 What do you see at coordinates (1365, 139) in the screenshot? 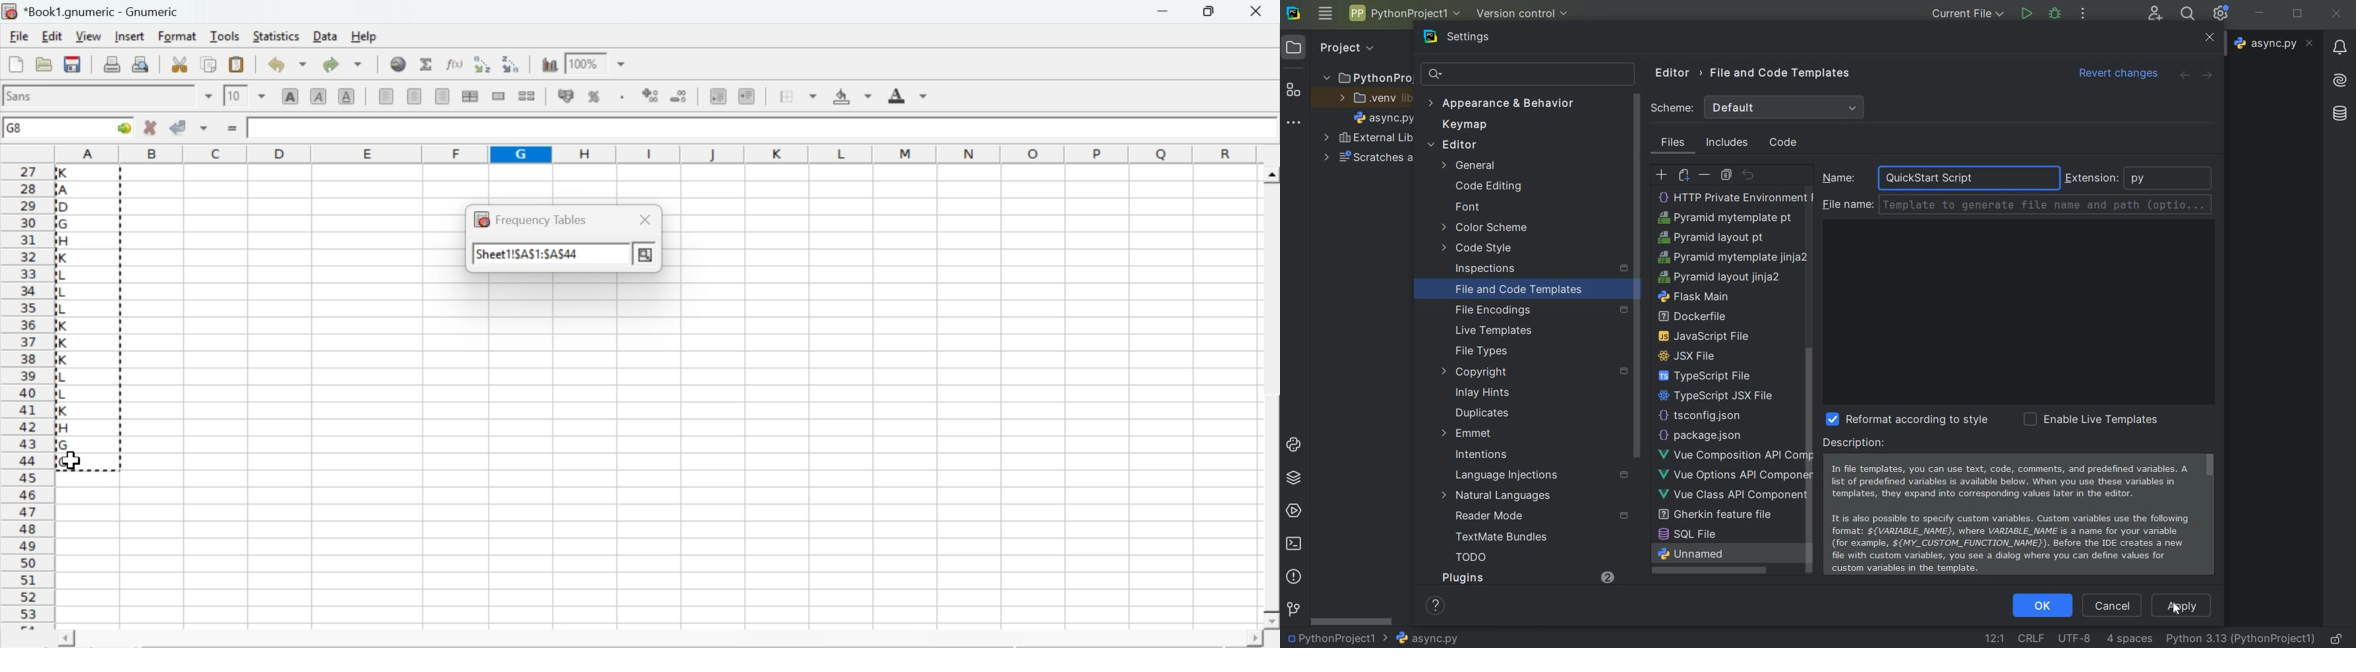
I see `external libraries` at bounding box center [1365, 139].